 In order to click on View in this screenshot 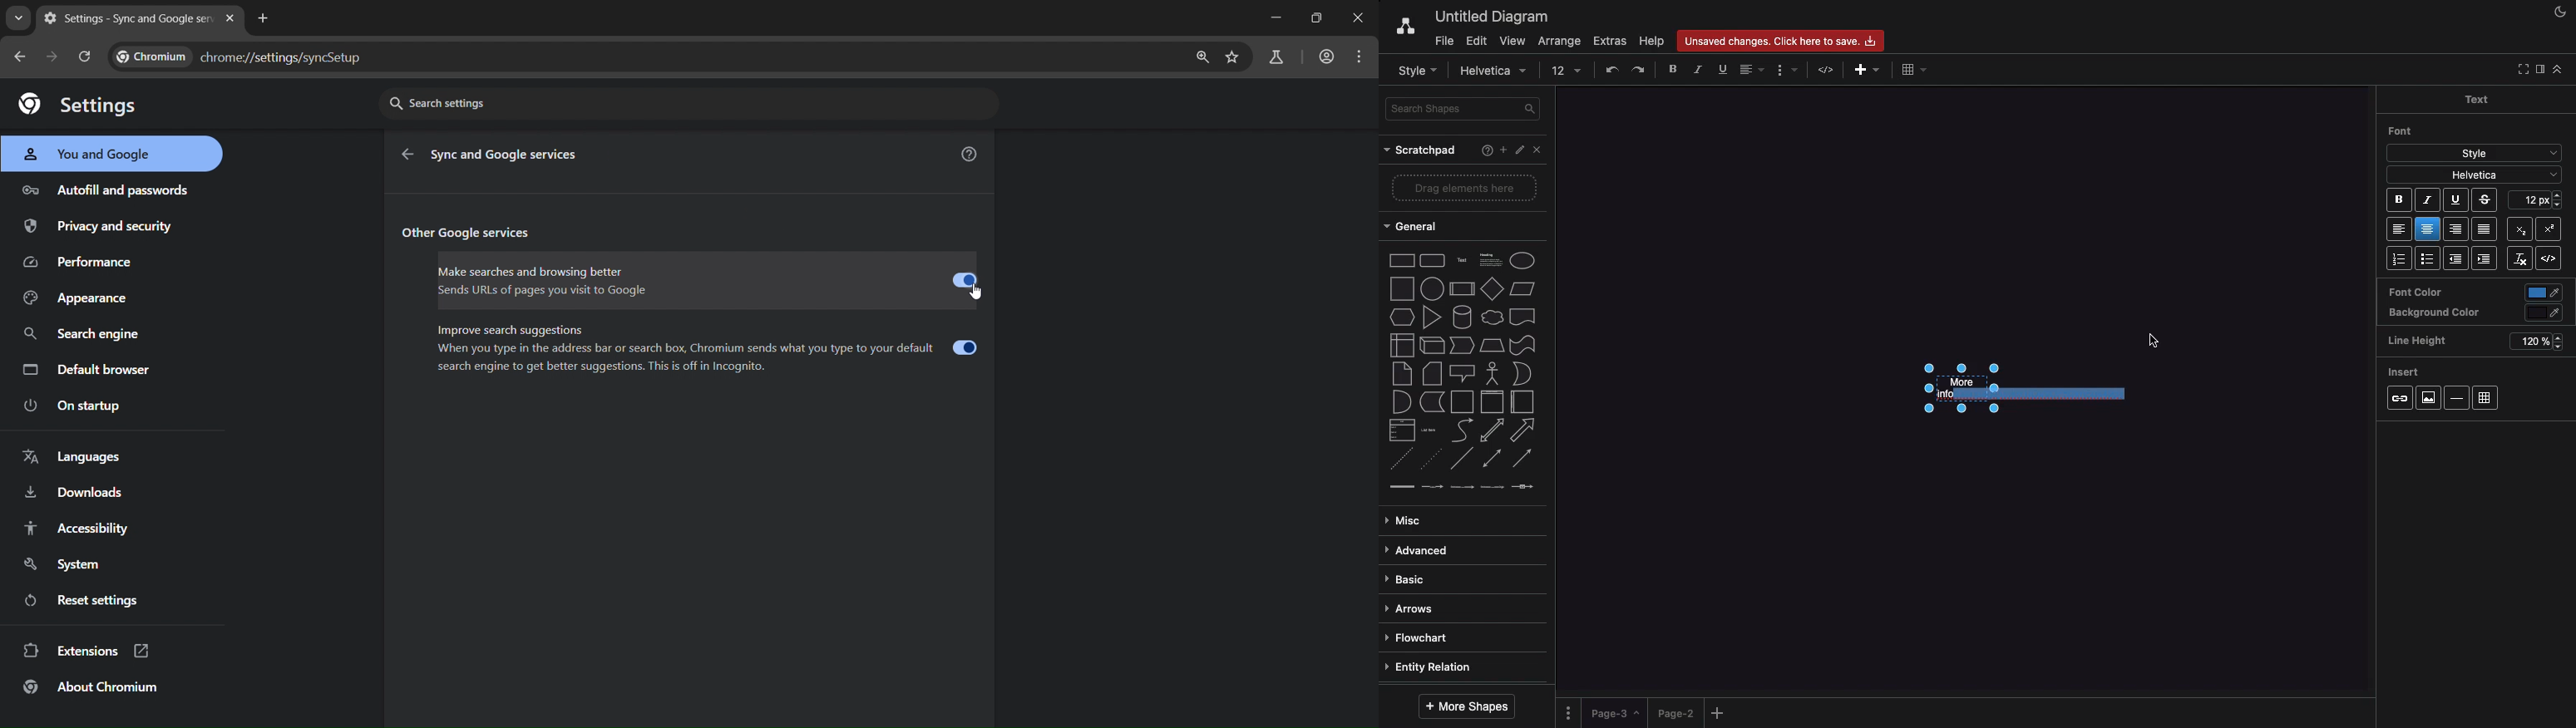, I will do `click(1511, 38)`.